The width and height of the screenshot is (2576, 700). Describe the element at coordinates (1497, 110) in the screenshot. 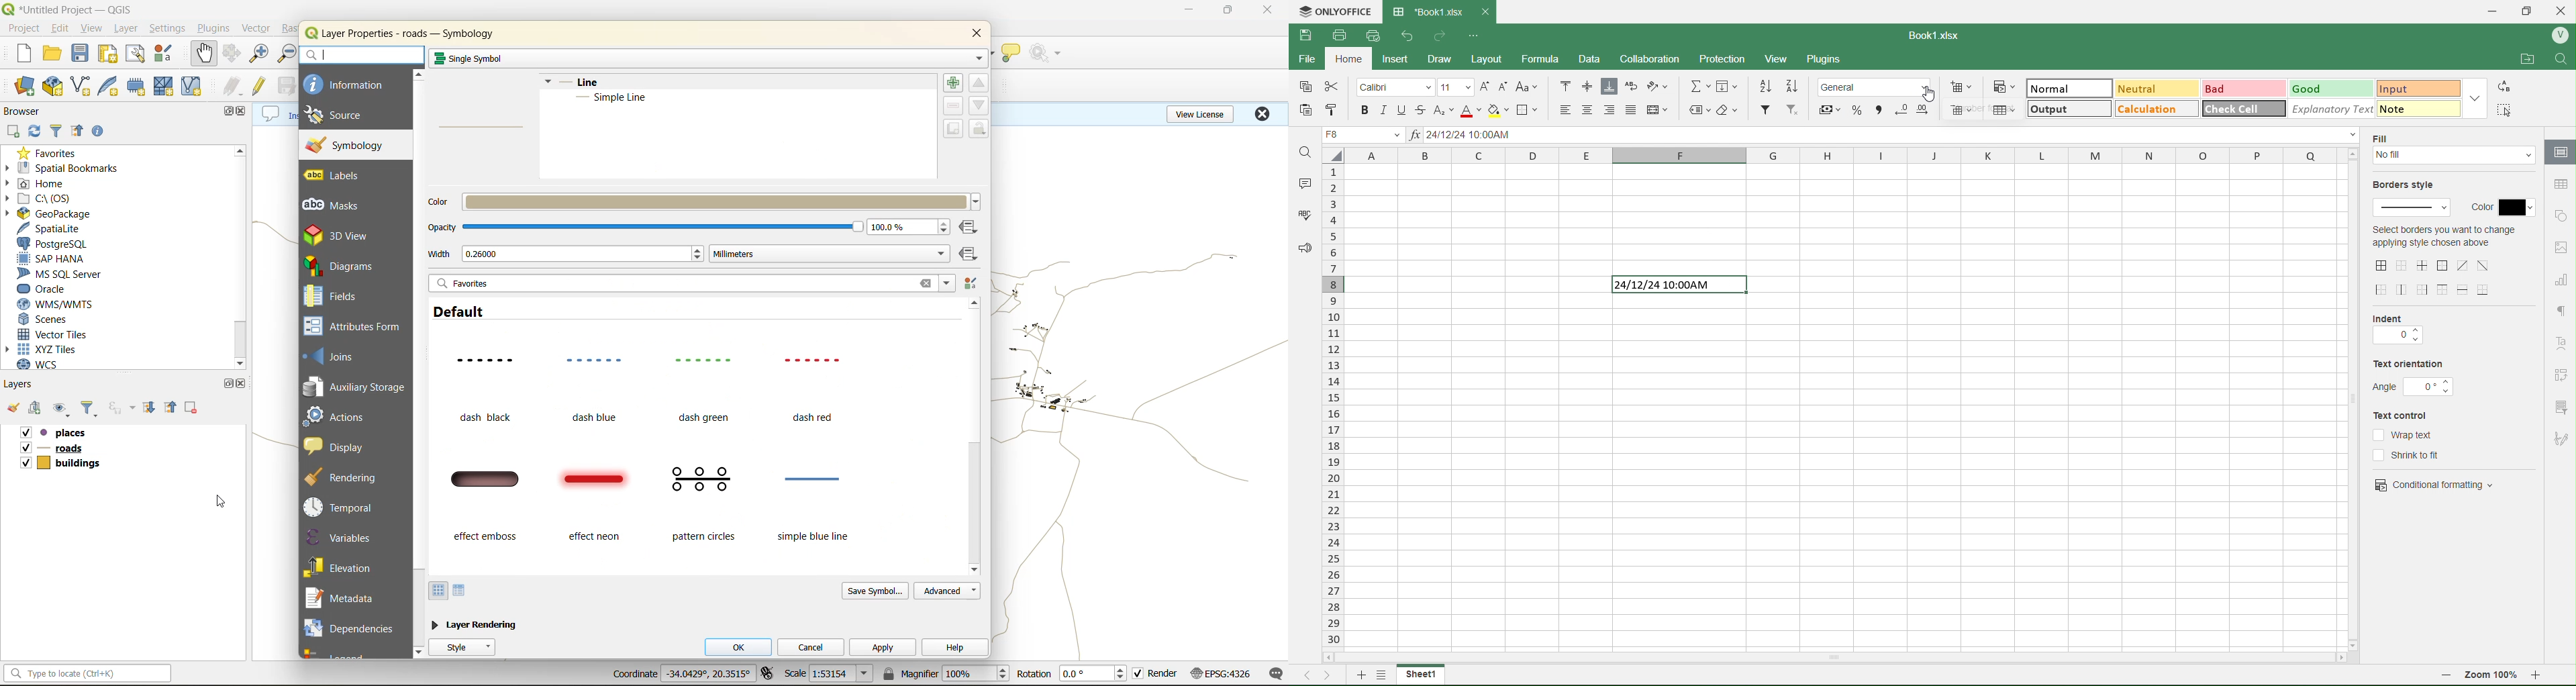

I see `Fill Color` at that location.